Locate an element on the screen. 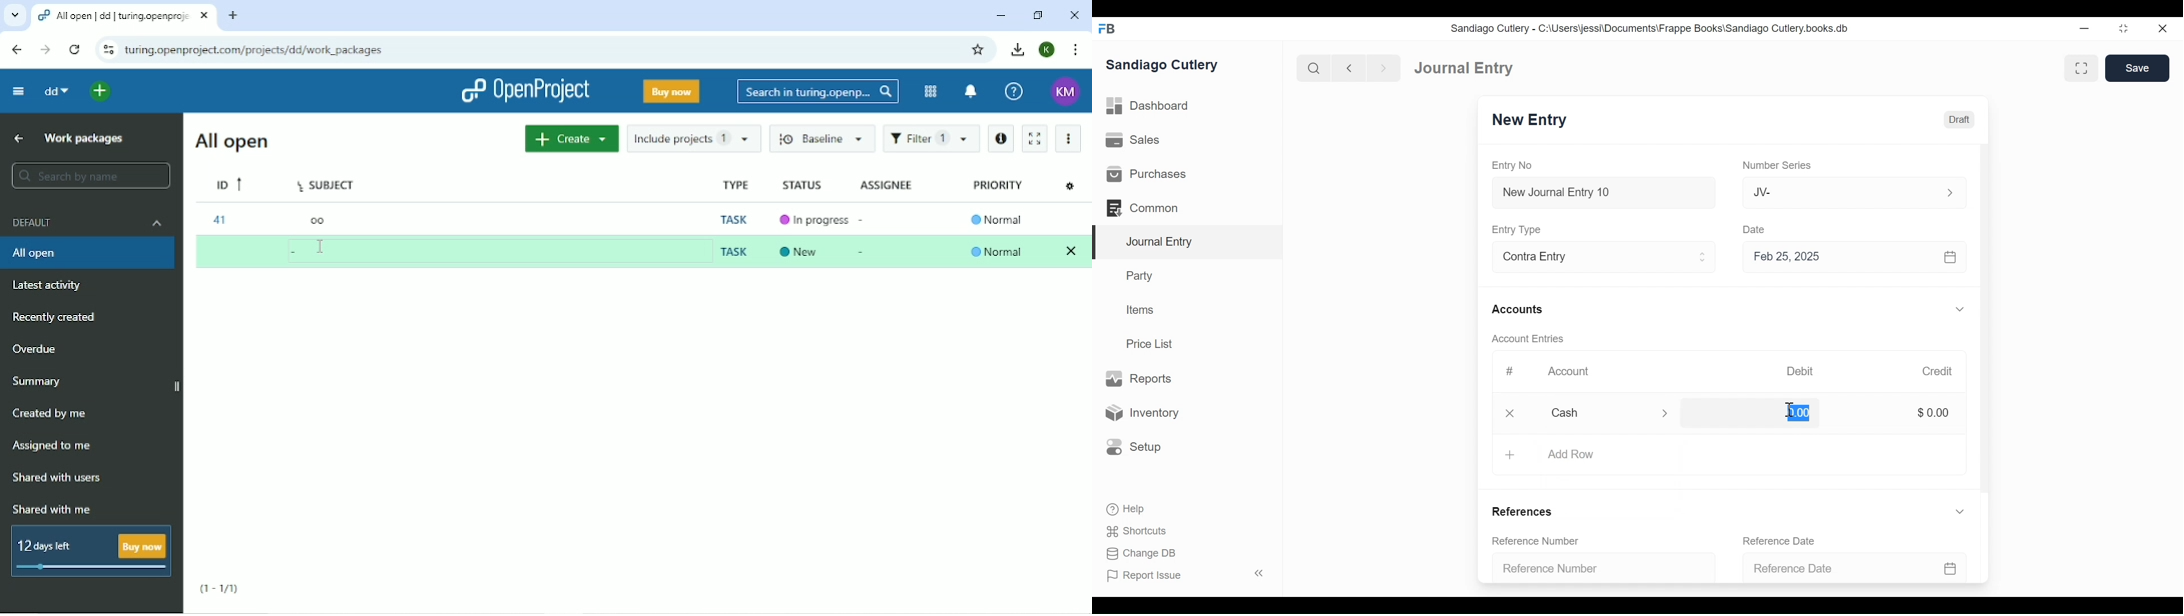 The image size is (2184, 616). Frappe Books Desktop icon is located at coordinates (1106, 28).